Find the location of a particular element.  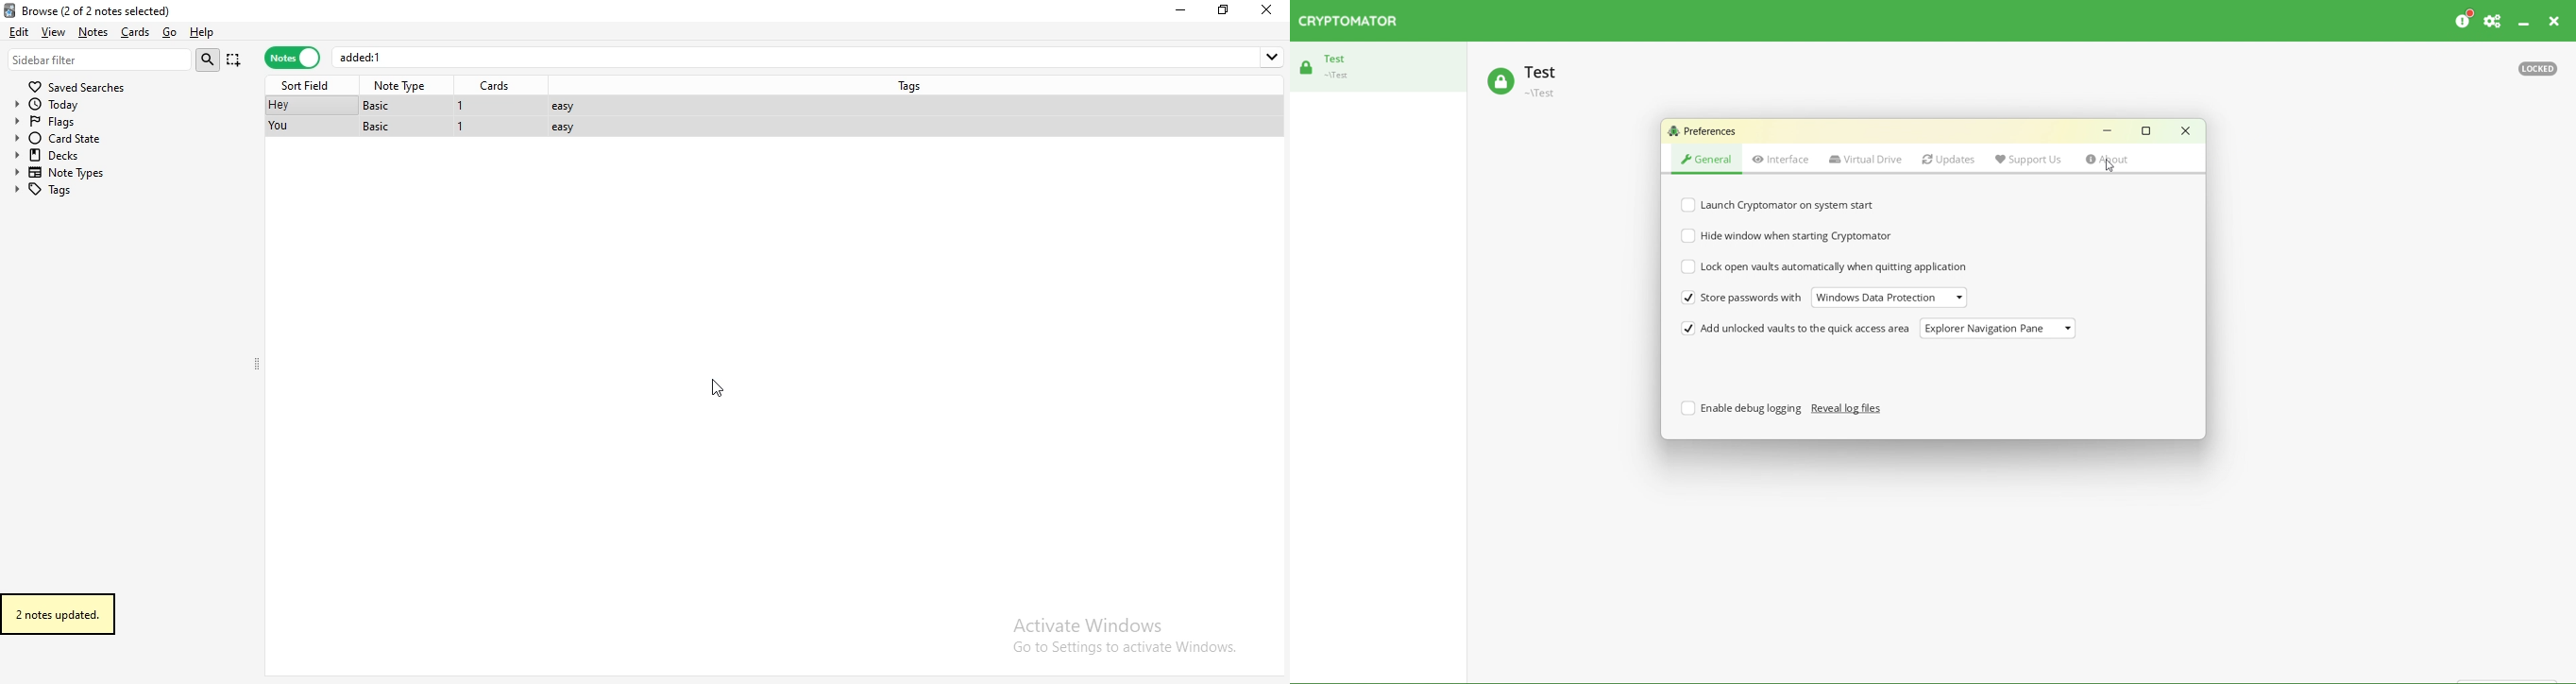

Minimize is located at coordinates (2109, 132).